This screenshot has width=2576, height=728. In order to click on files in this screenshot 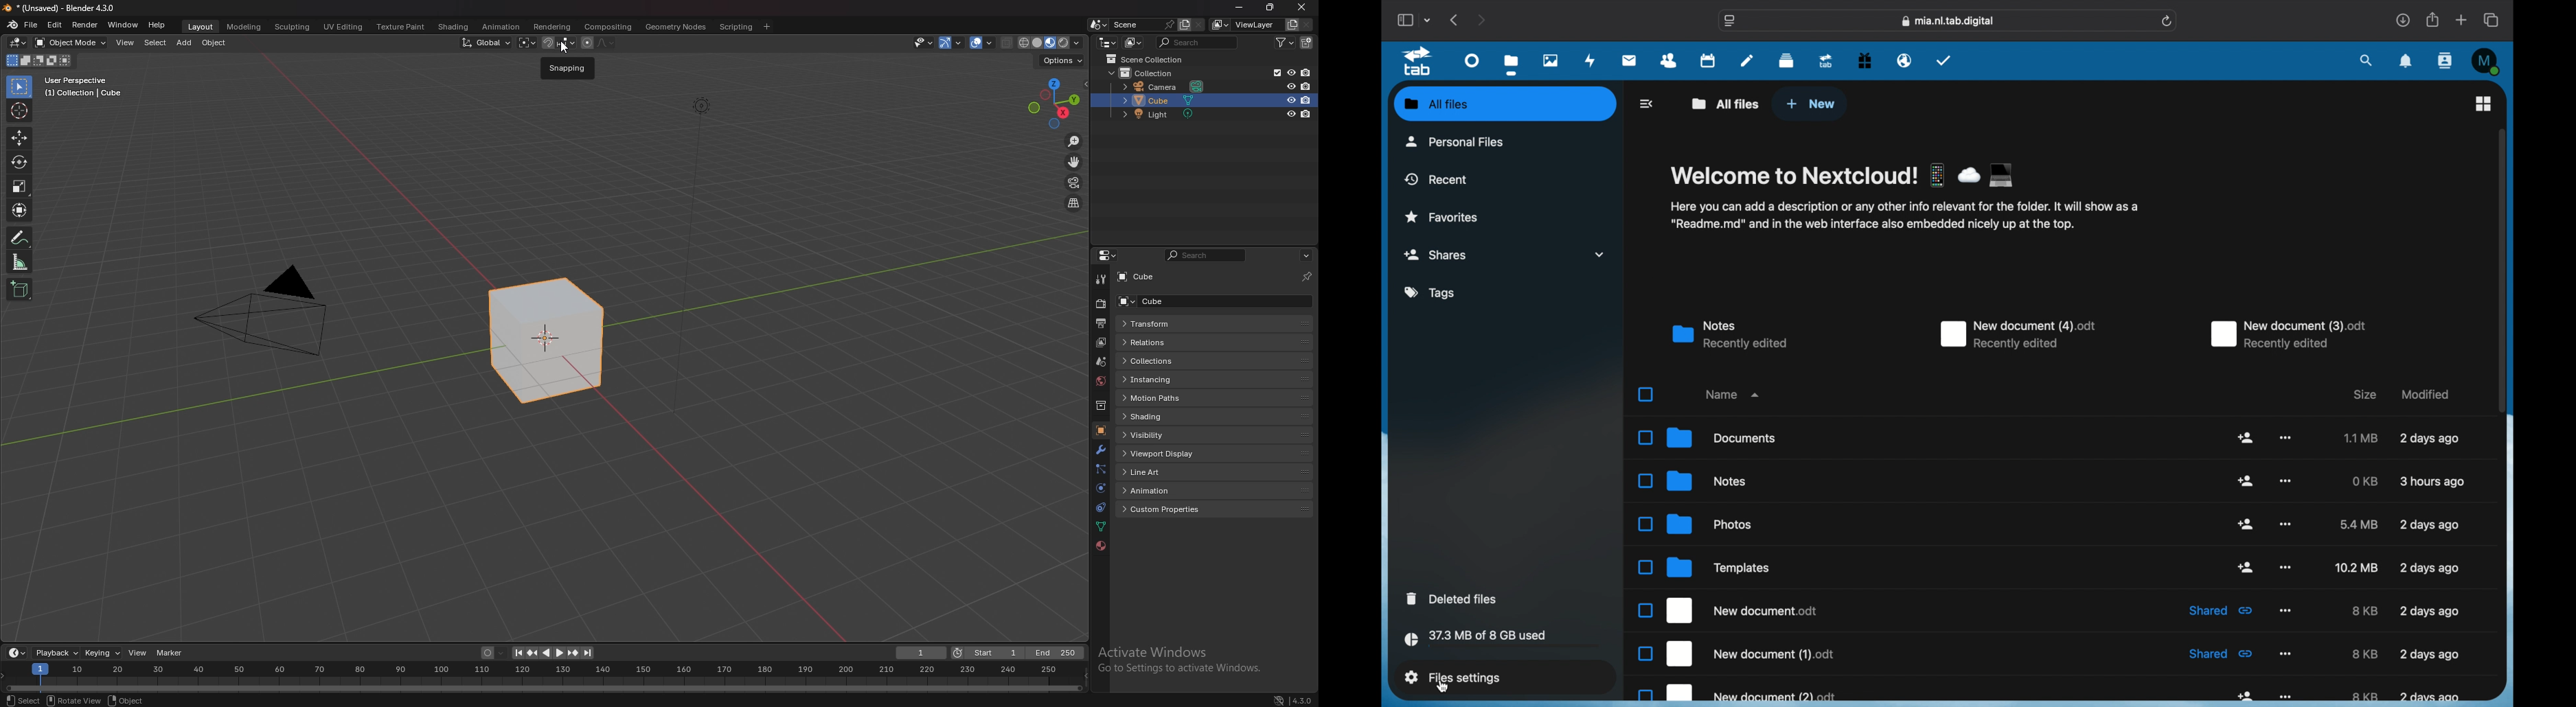, I will do `click(1512, 64)`.